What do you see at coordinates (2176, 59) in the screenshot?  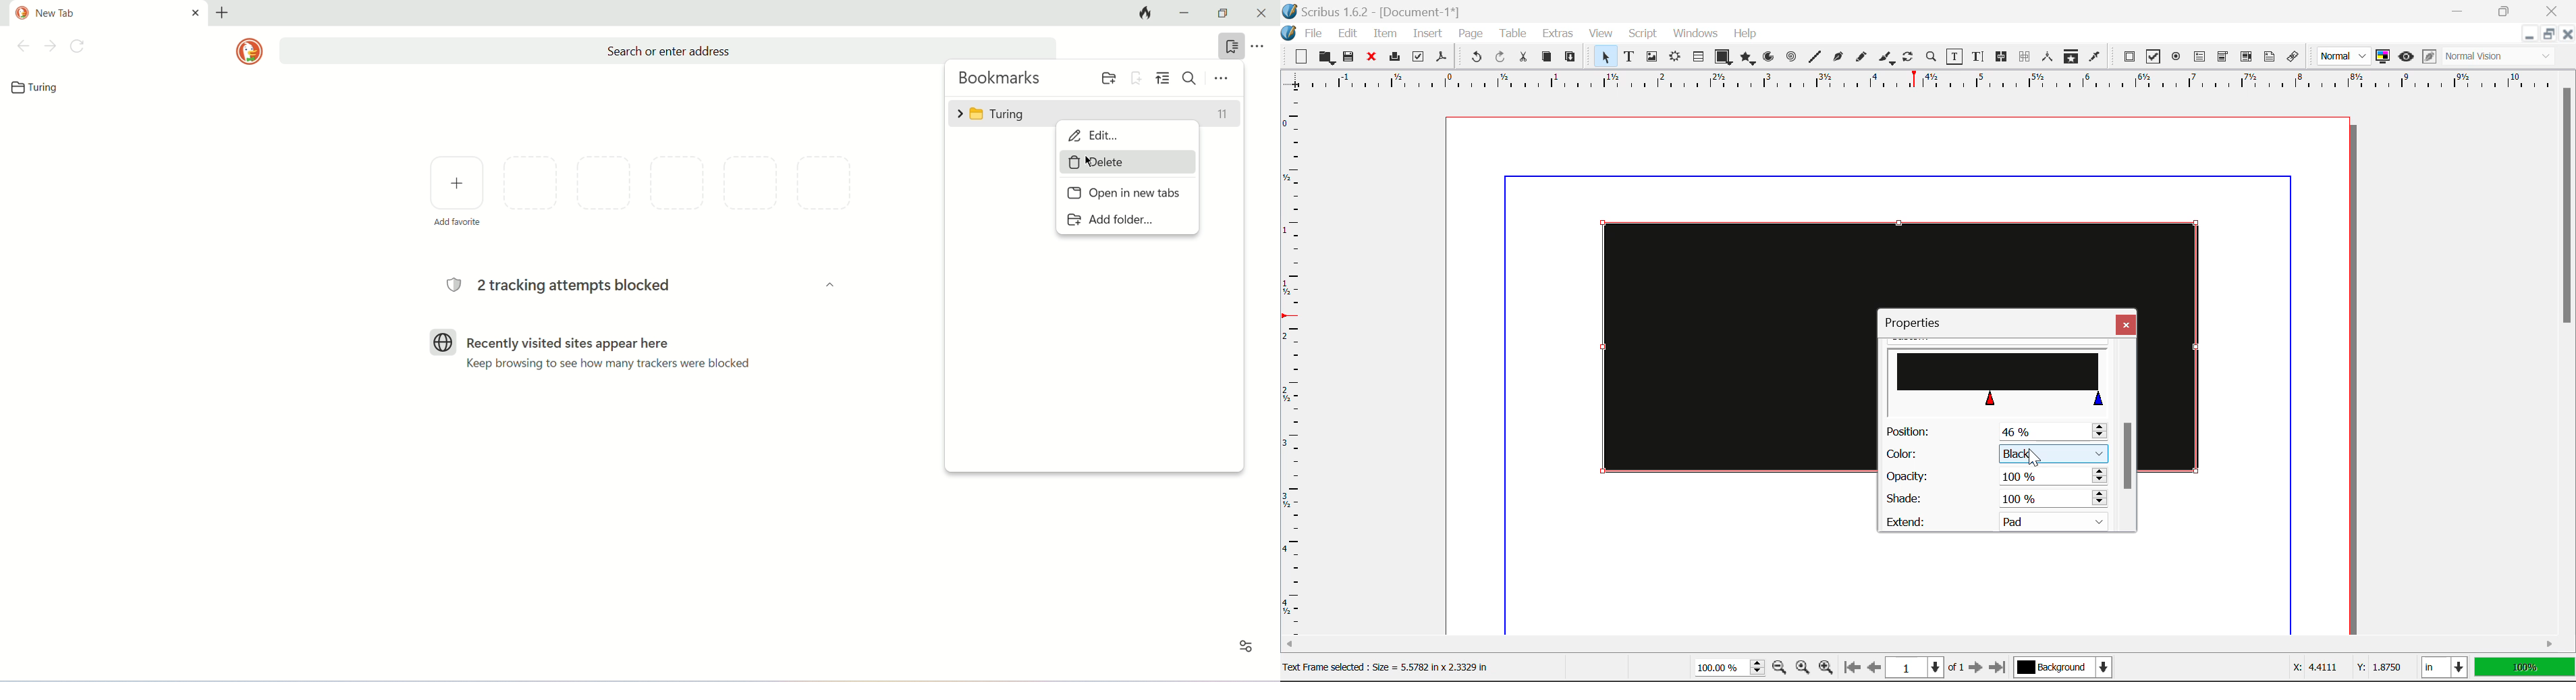 I see `PDF Radio Button` at bounding box center [2176, 59].